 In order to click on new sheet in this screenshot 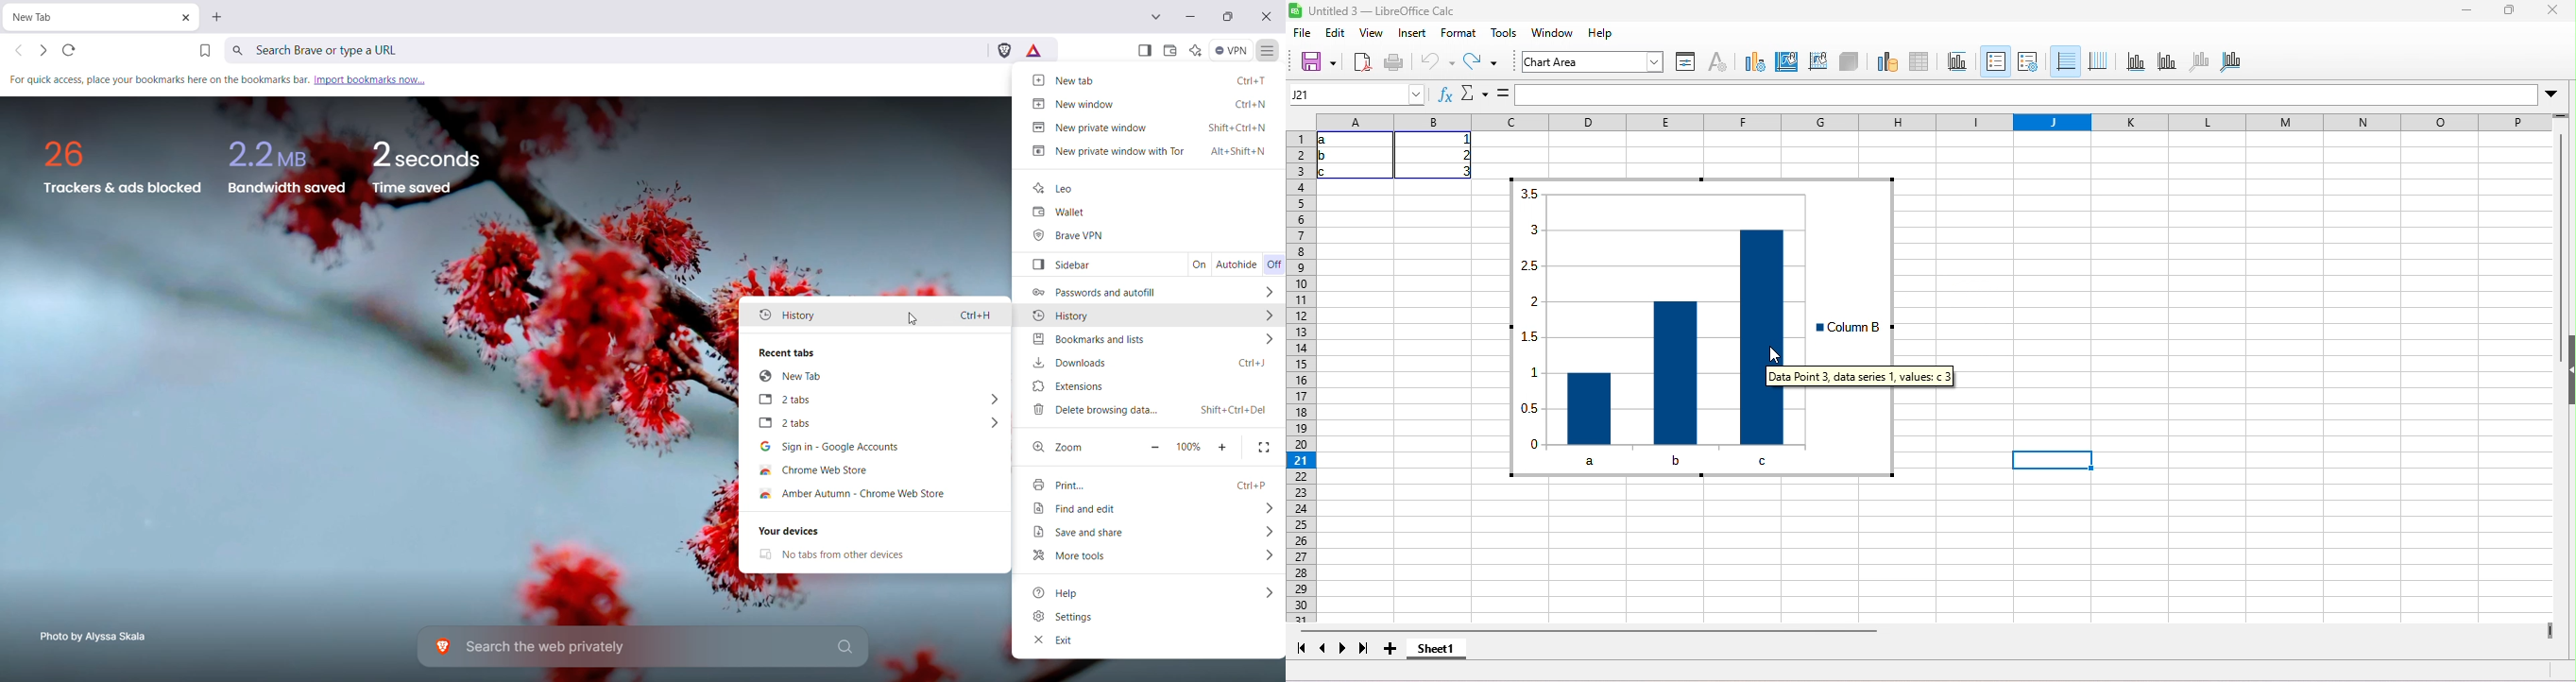, I will do `click(1396, 651)`.